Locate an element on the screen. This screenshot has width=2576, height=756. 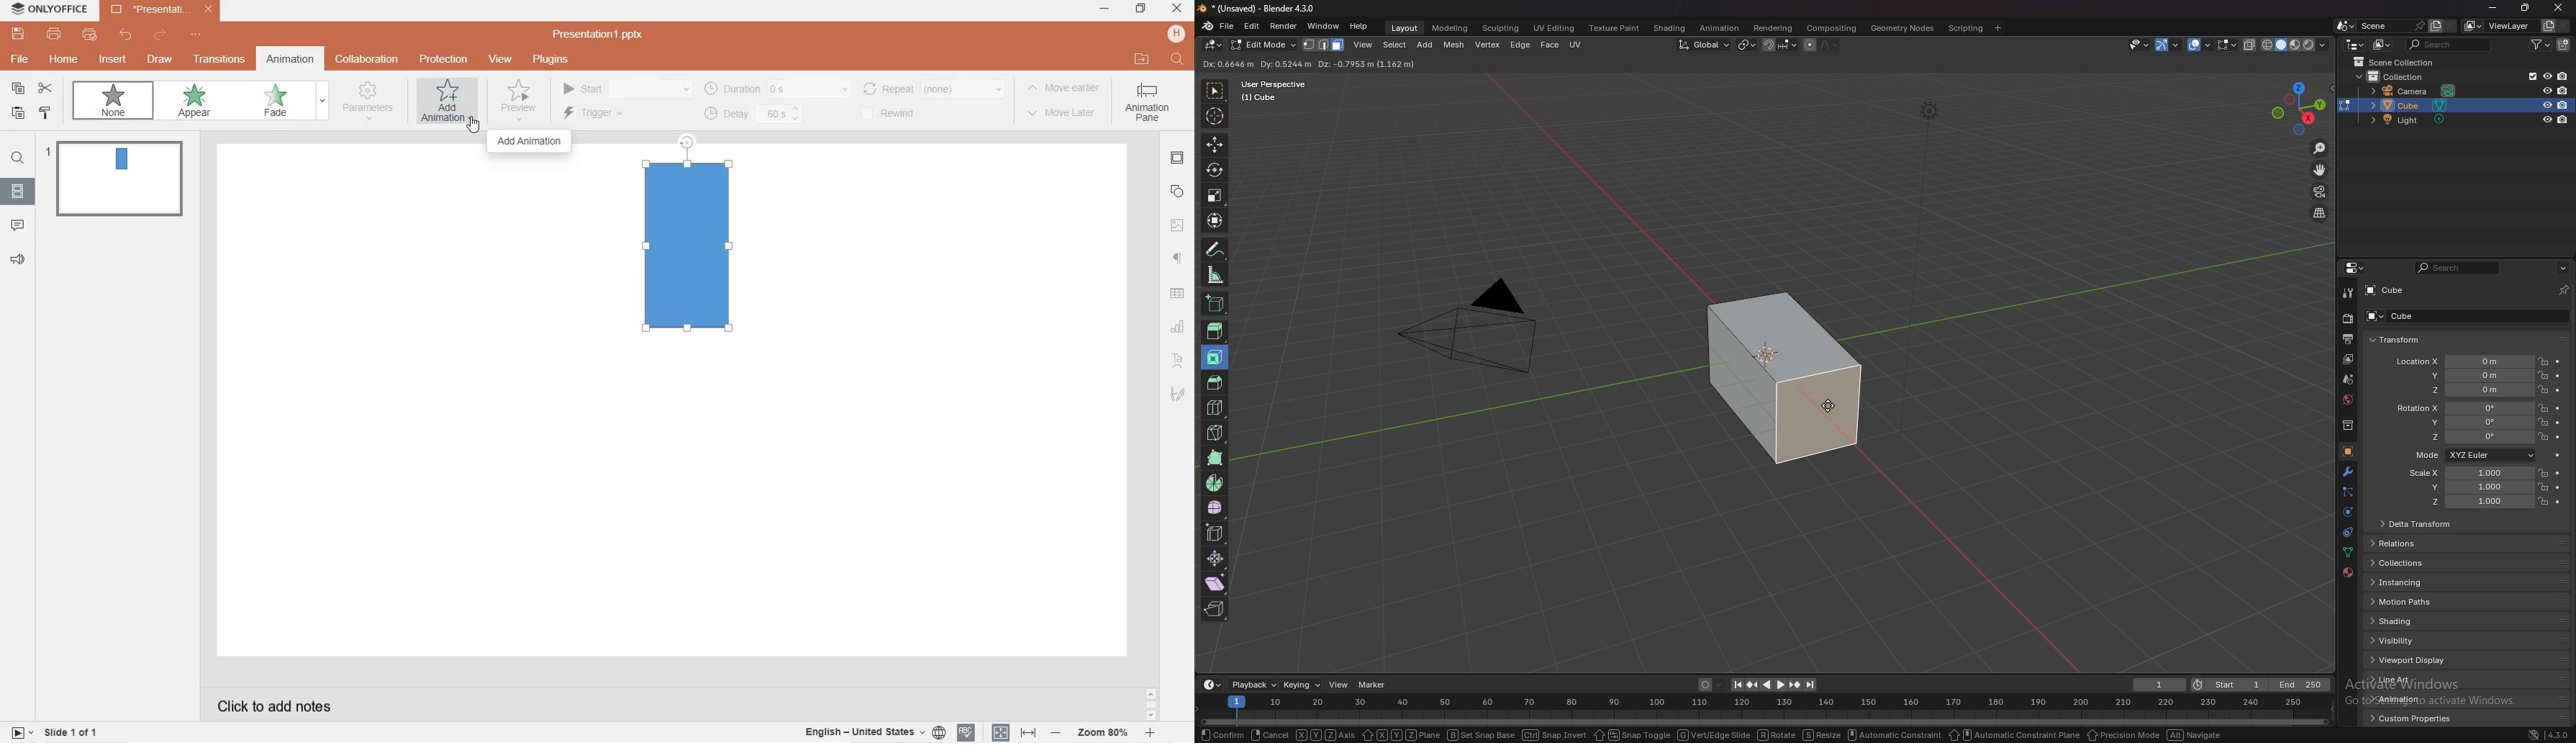
Presentation1.pptx is located at coordinates (600, 34).